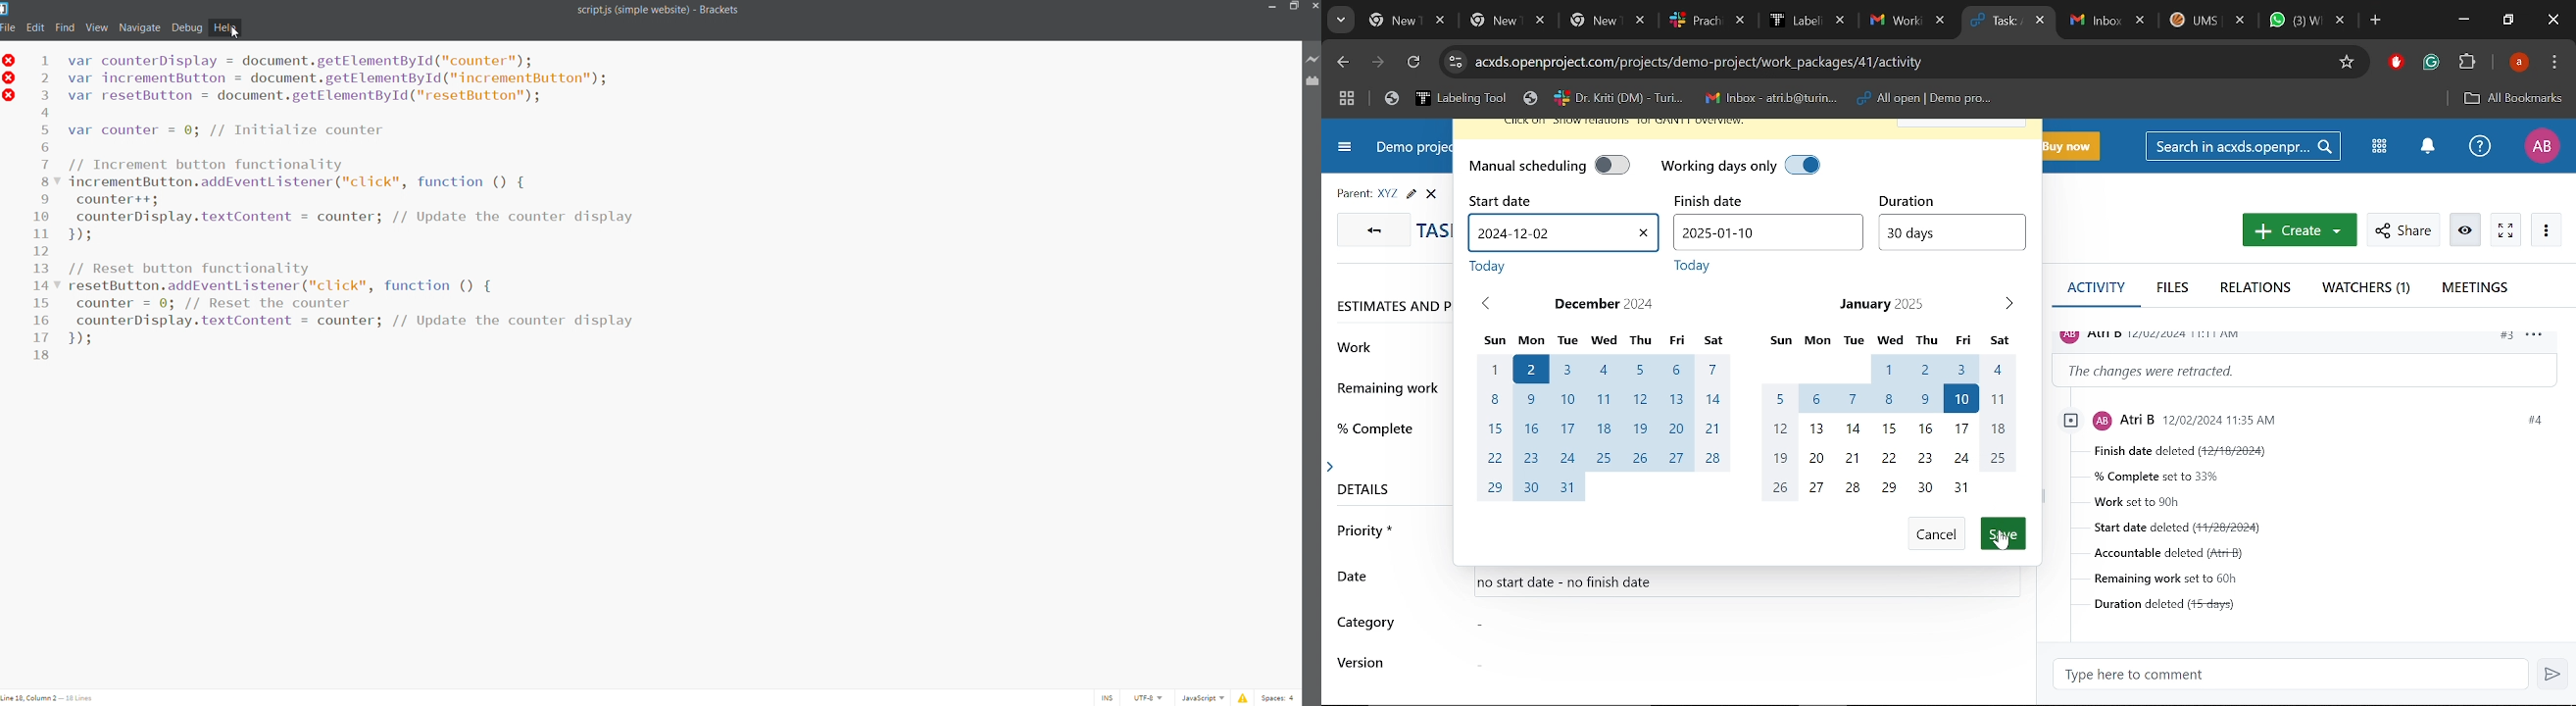 The height and width of the screenshot is (728, 2576). What do you see at coordinates (1312, 82) in the screenshot?
I see `extension manager` at bounding box center [1312, 82].